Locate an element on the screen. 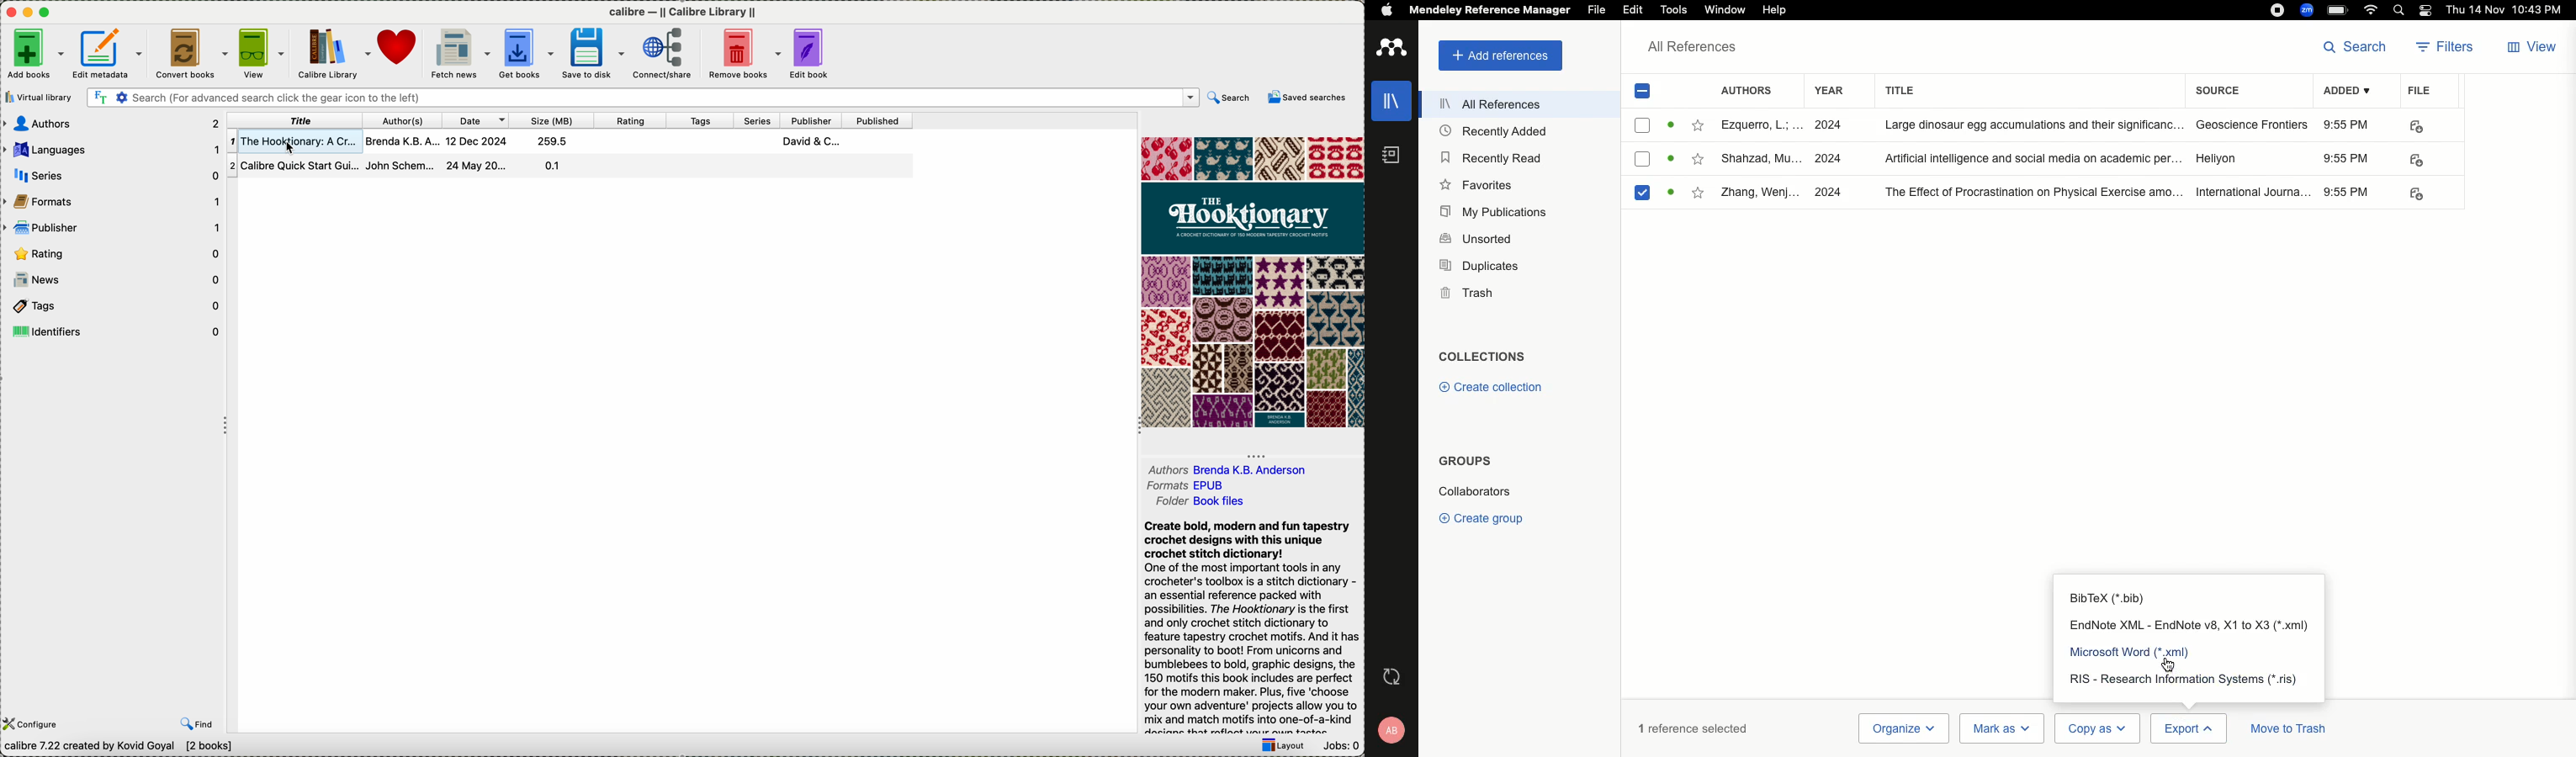 The height and width of the screenshot is (784, 2576). Search is located at coordinates (2401, 10).